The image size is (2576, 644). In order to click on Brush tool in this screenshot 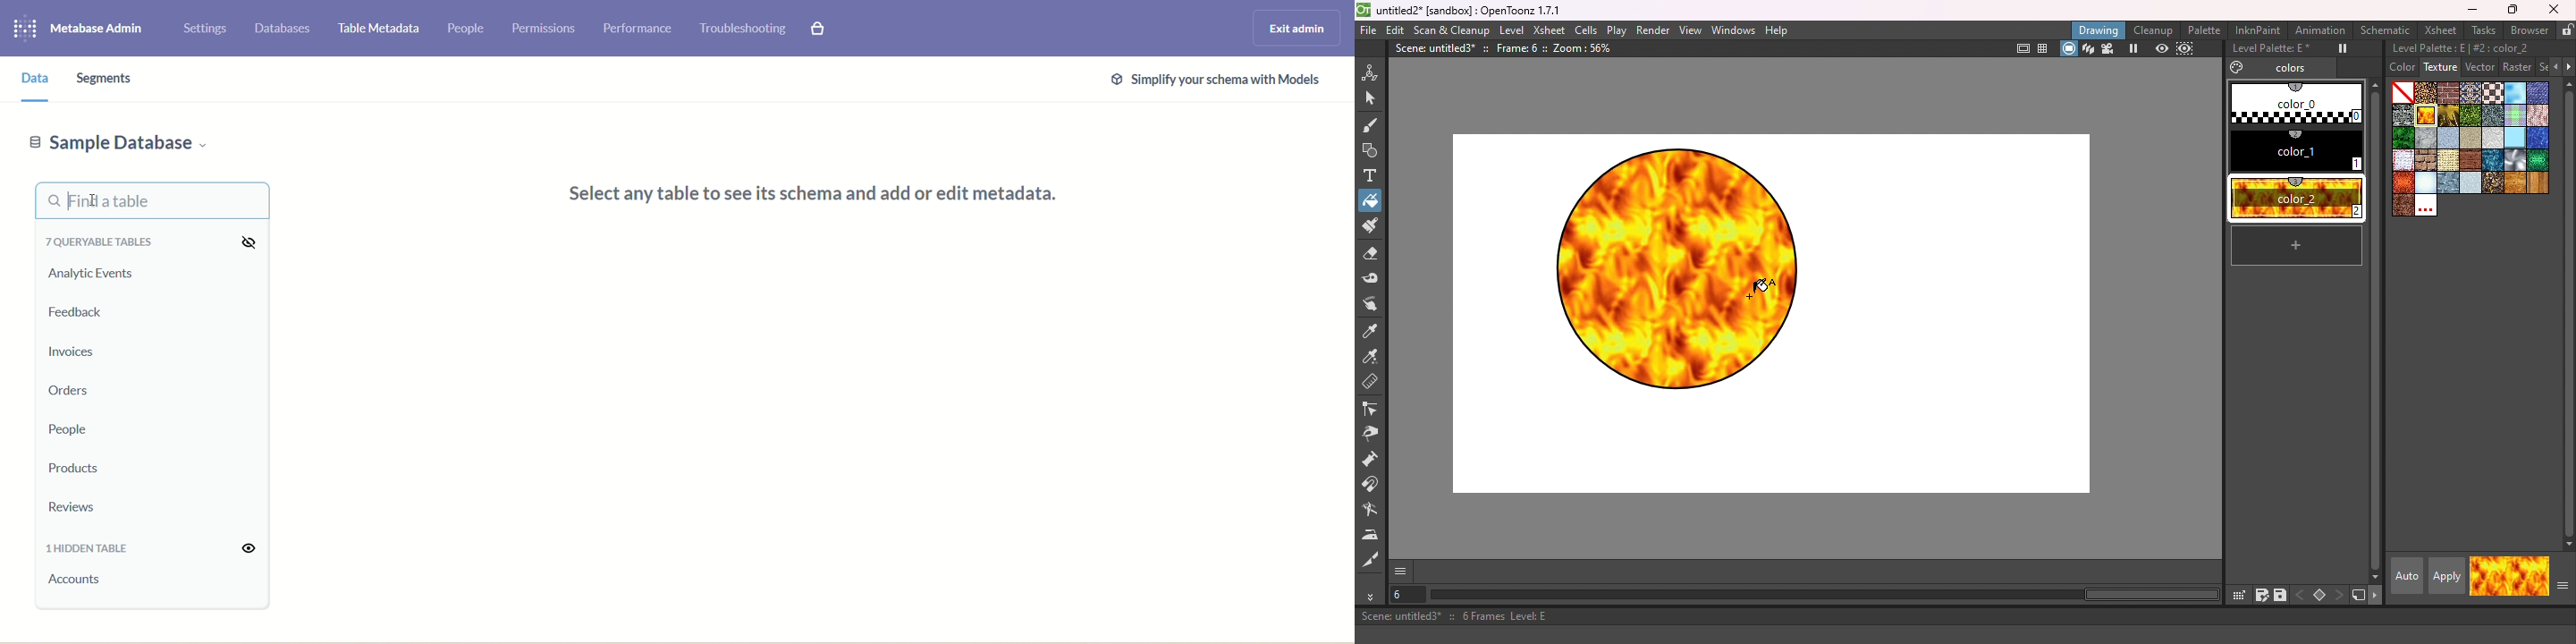, I will do `click(1372, 125)`.